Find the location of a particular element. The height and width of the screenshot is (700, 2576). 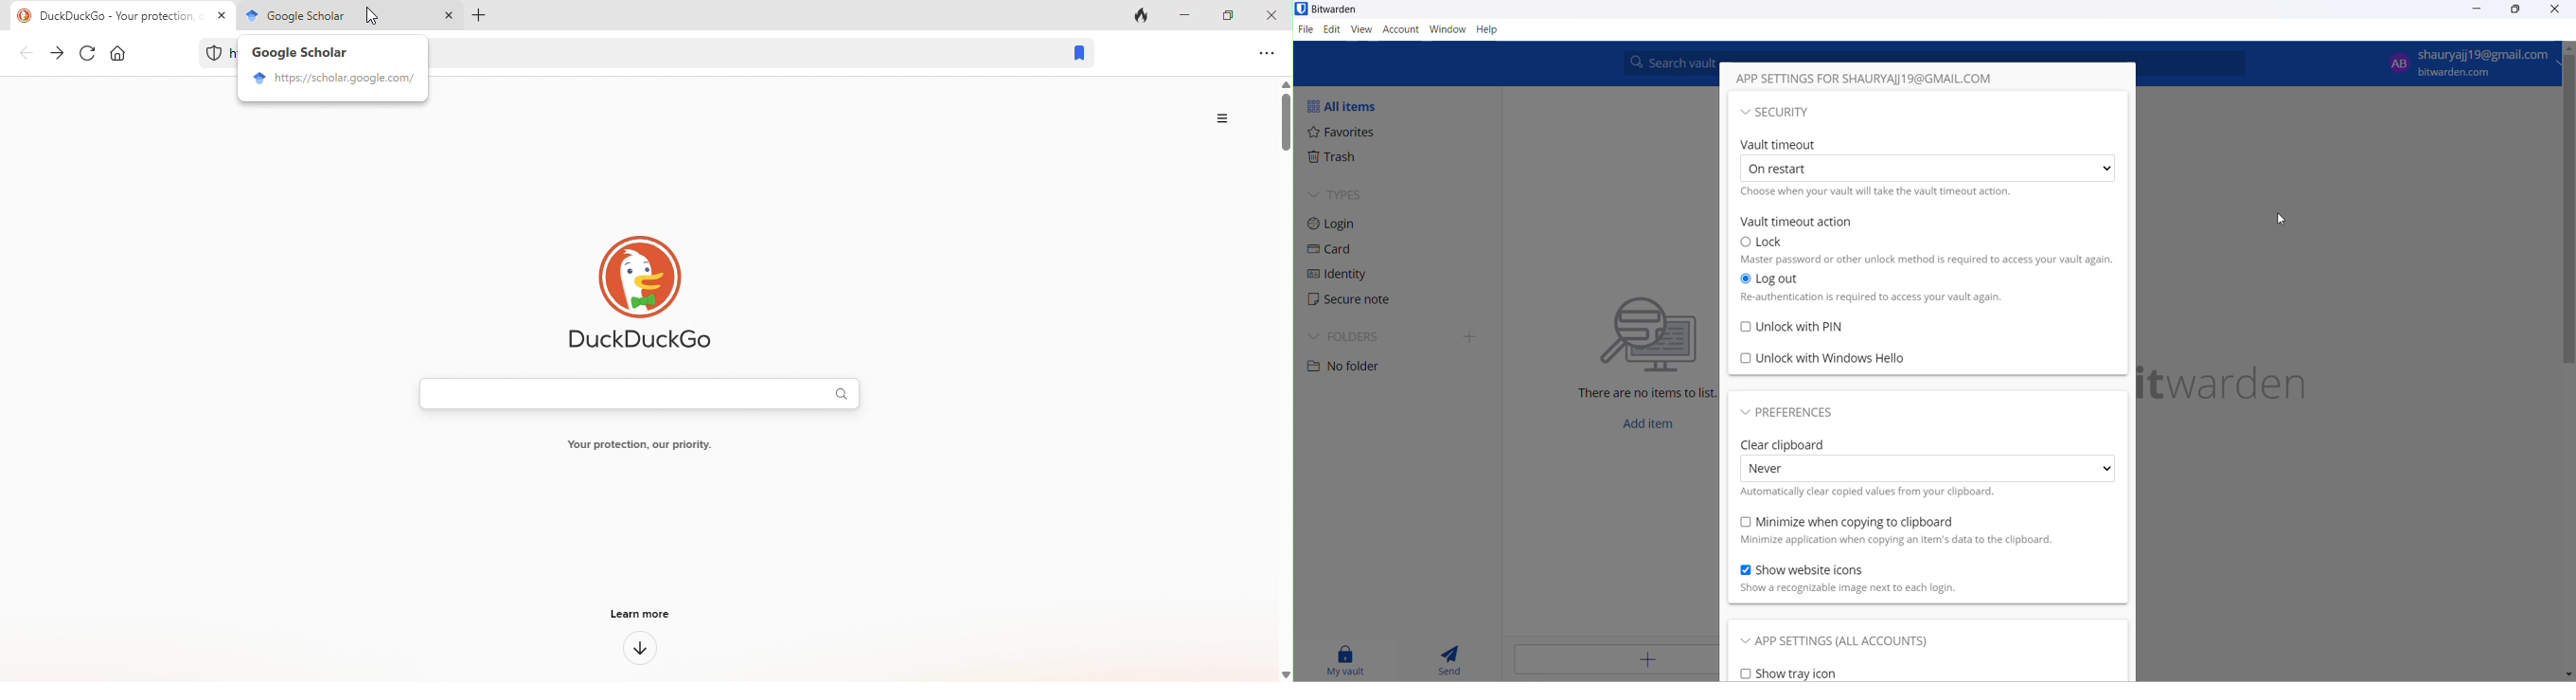

text is located at coordinates (1864, 590).